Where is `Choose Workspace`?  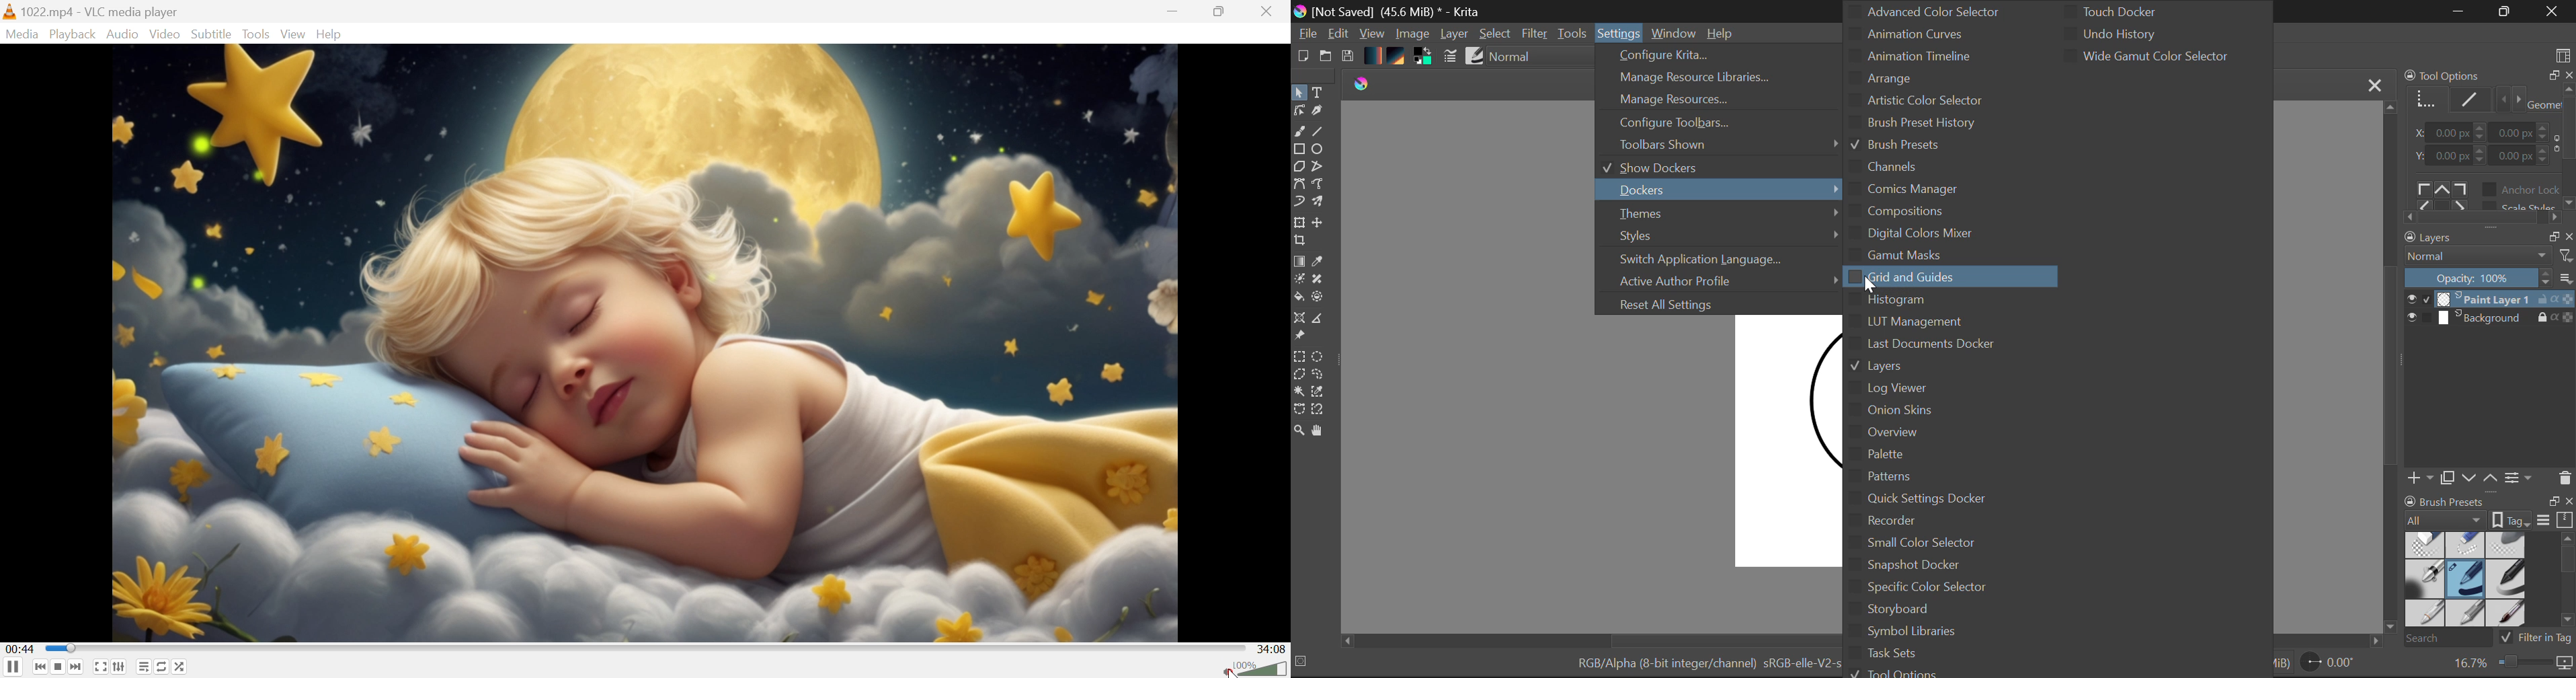 Choose Workspace is located at coordinates (2564, 54).